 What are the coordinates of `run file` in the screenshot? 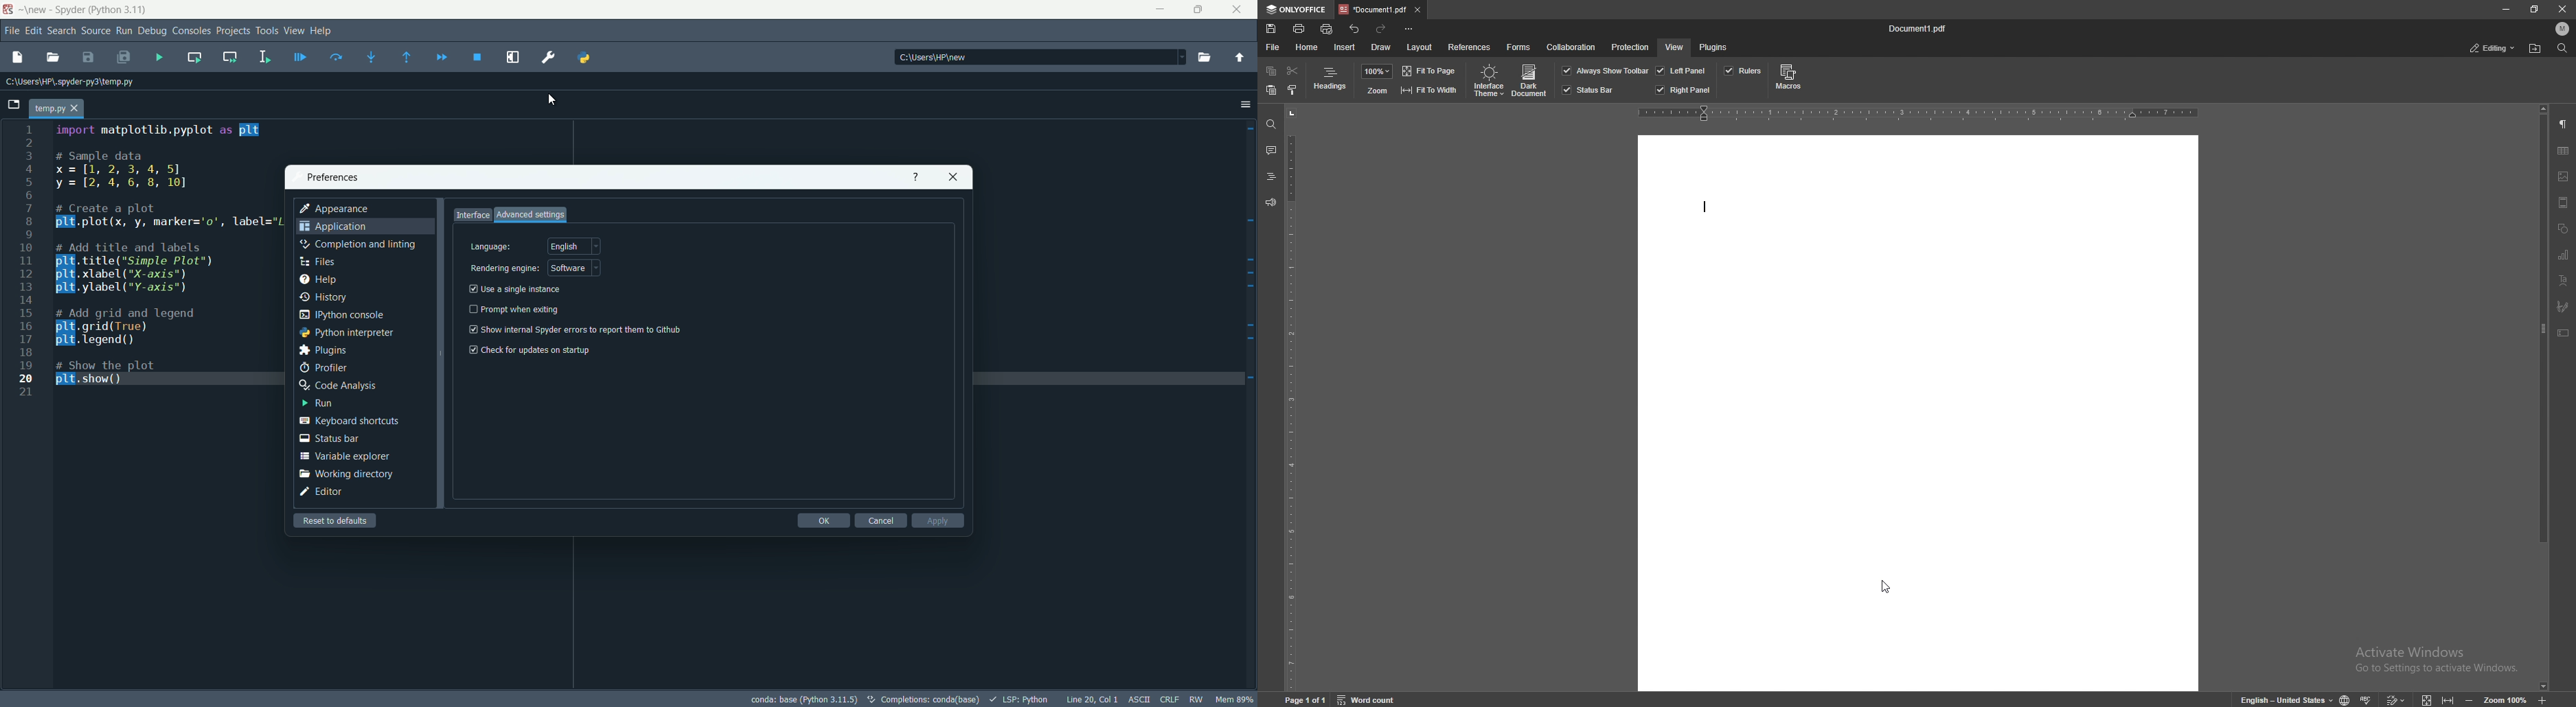 It's located at (160, 58).